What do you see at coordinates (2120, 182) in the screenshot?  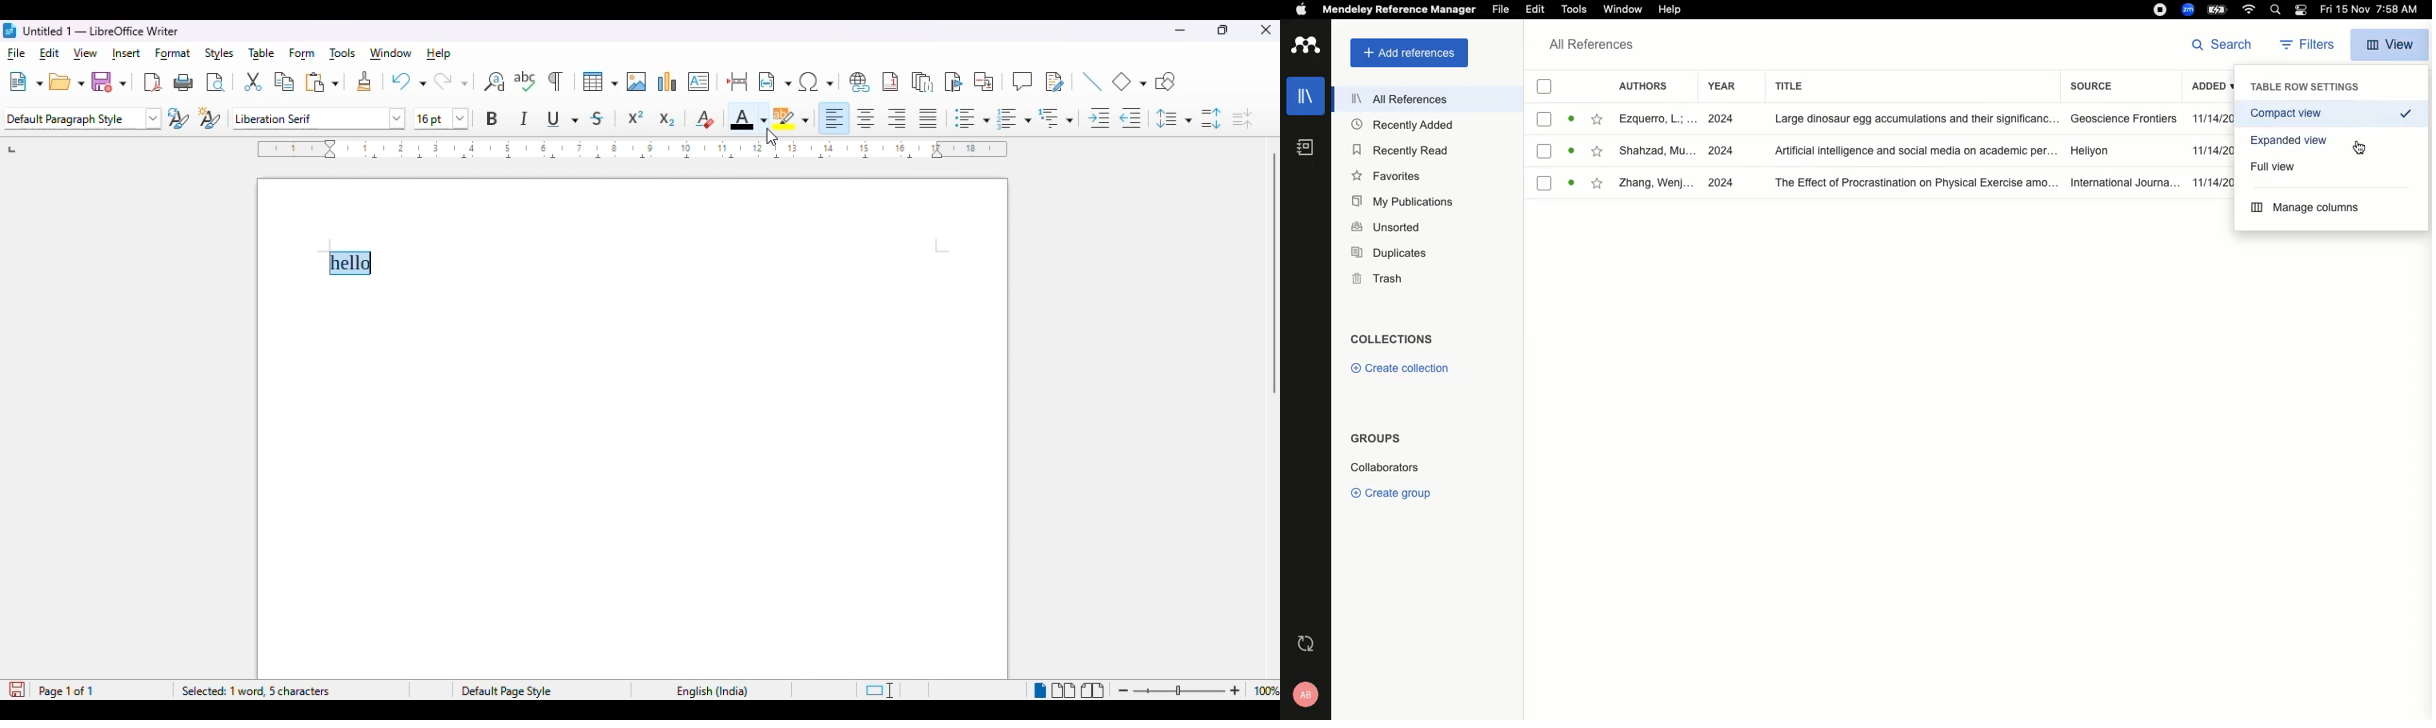 I see `International journal` at bounding box center [2120, 182].